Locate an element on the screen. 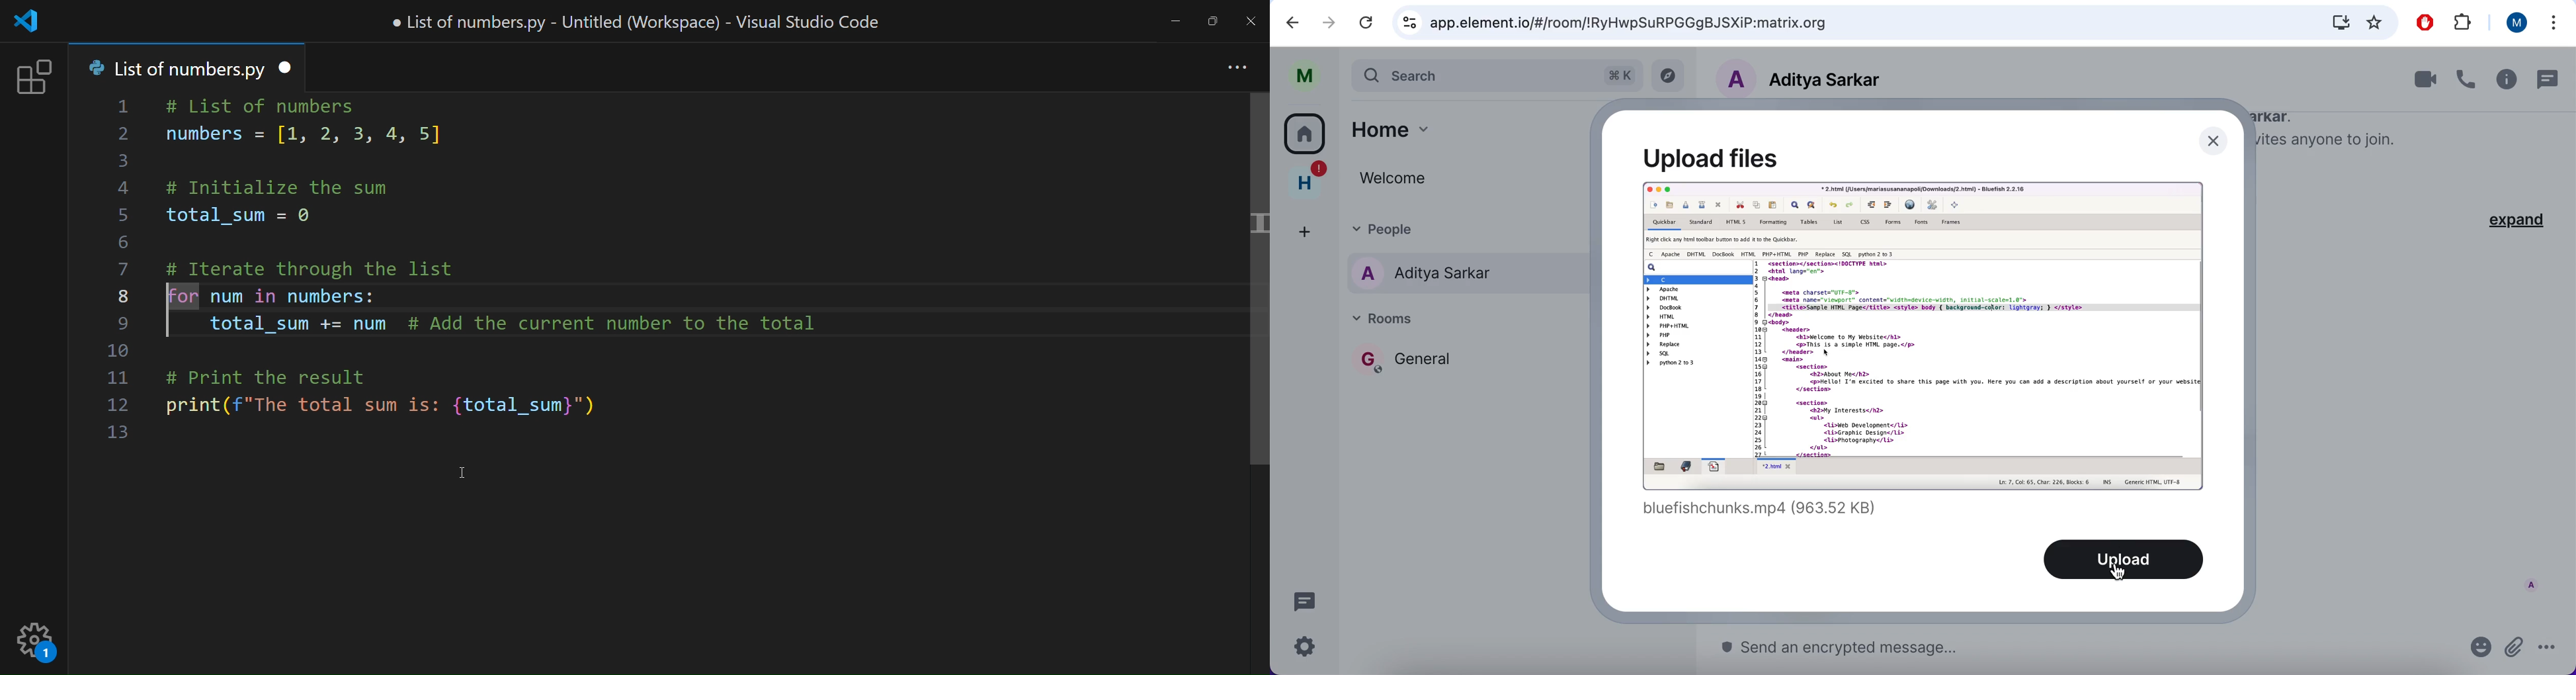 The width and height of the screenshot is (2576, 700). undo is located at coordinates (1297, 22).